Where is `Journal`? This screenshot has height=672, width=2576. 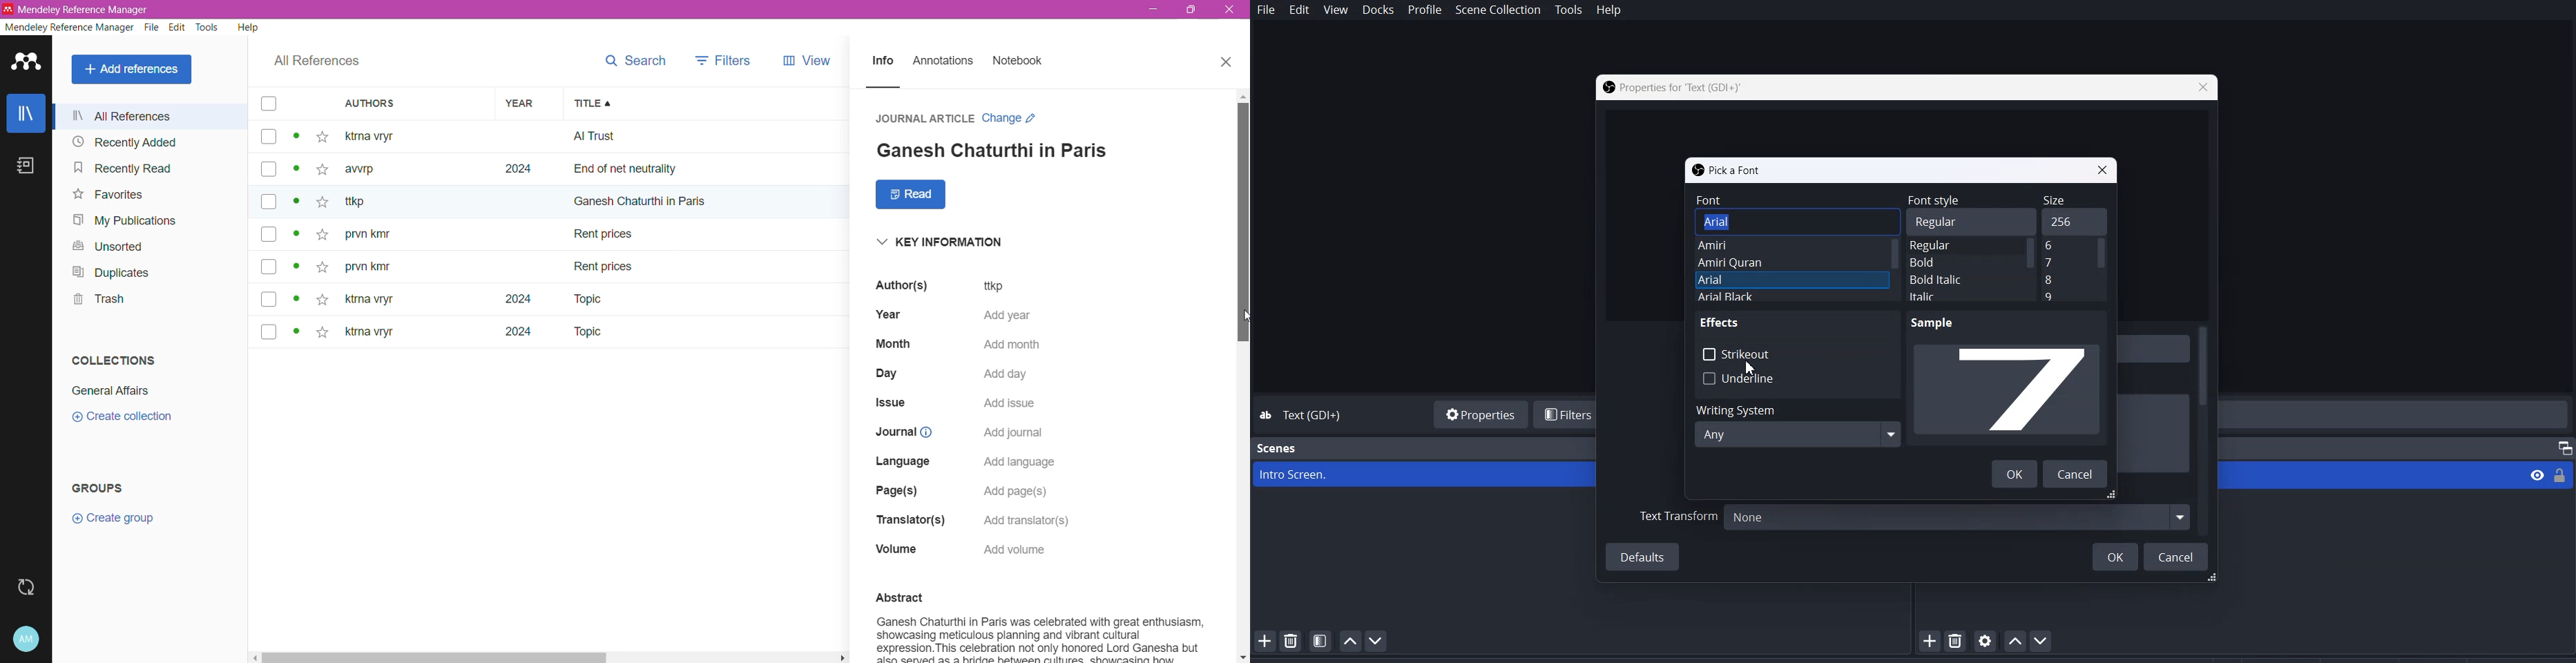
Journal is located at coordinates (899, 433).